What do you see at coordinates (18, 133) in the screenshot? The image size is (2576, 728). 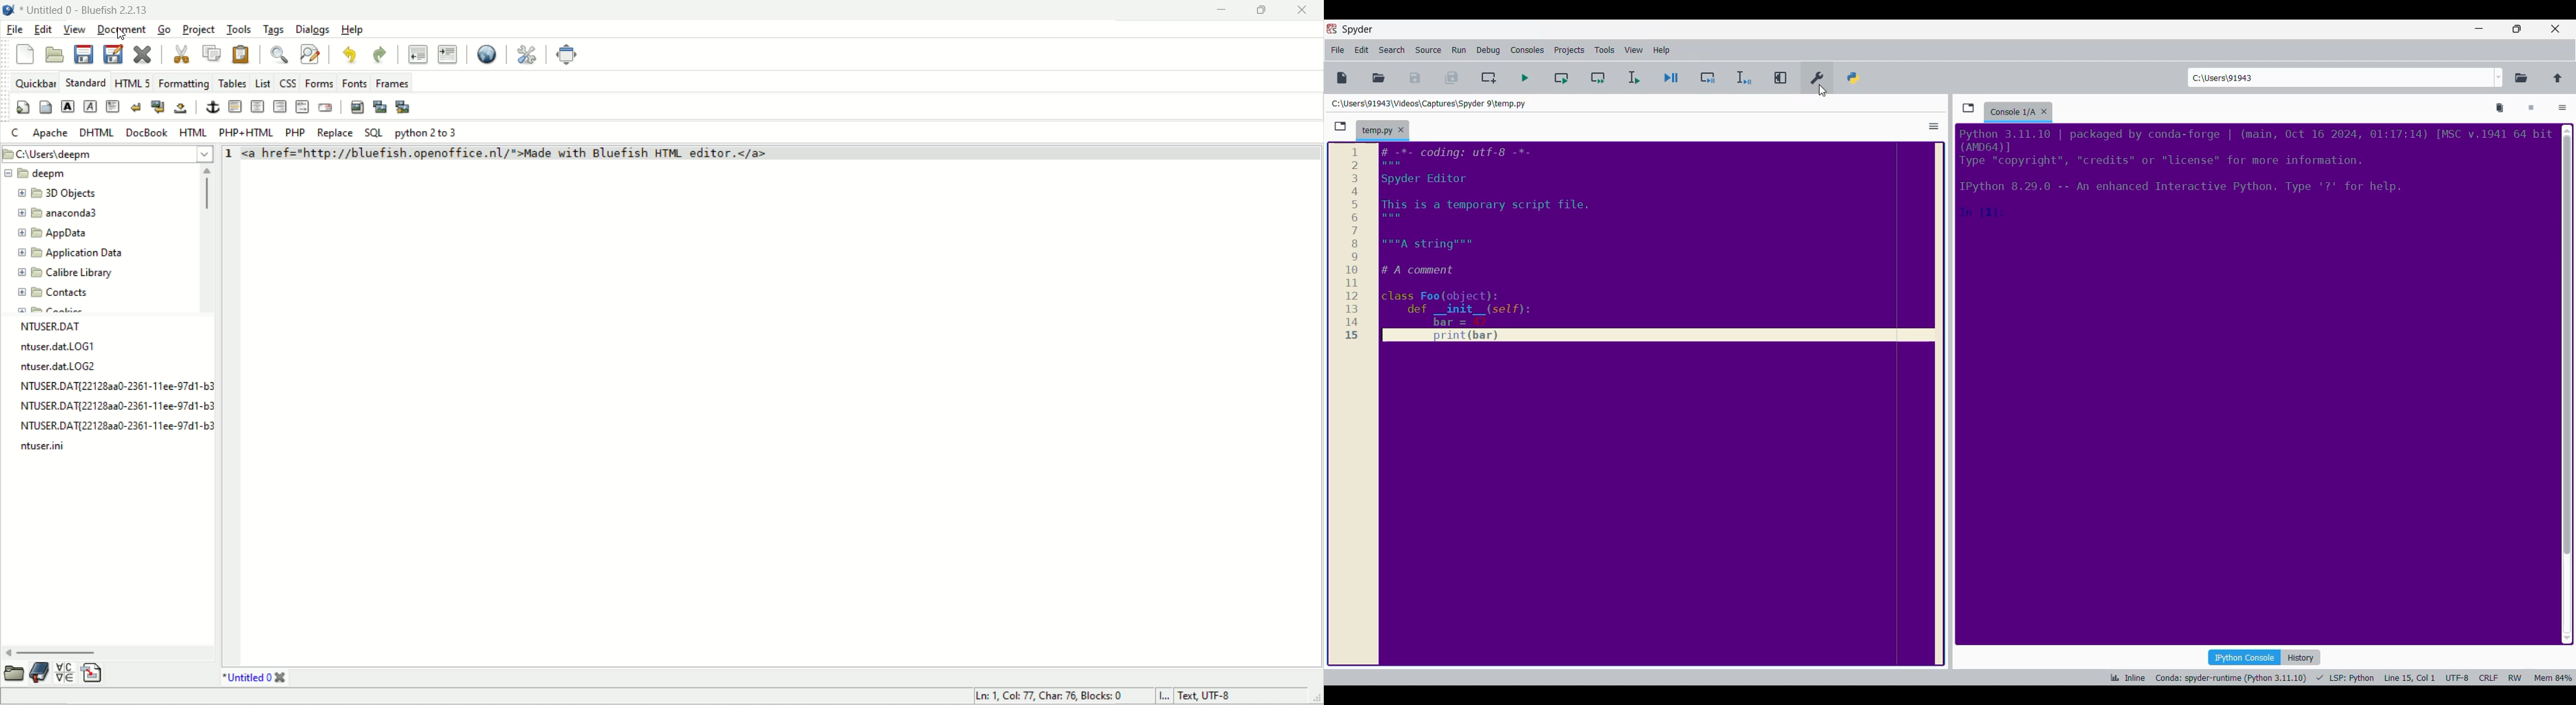 I see `C` at bounding box center [18, 133].